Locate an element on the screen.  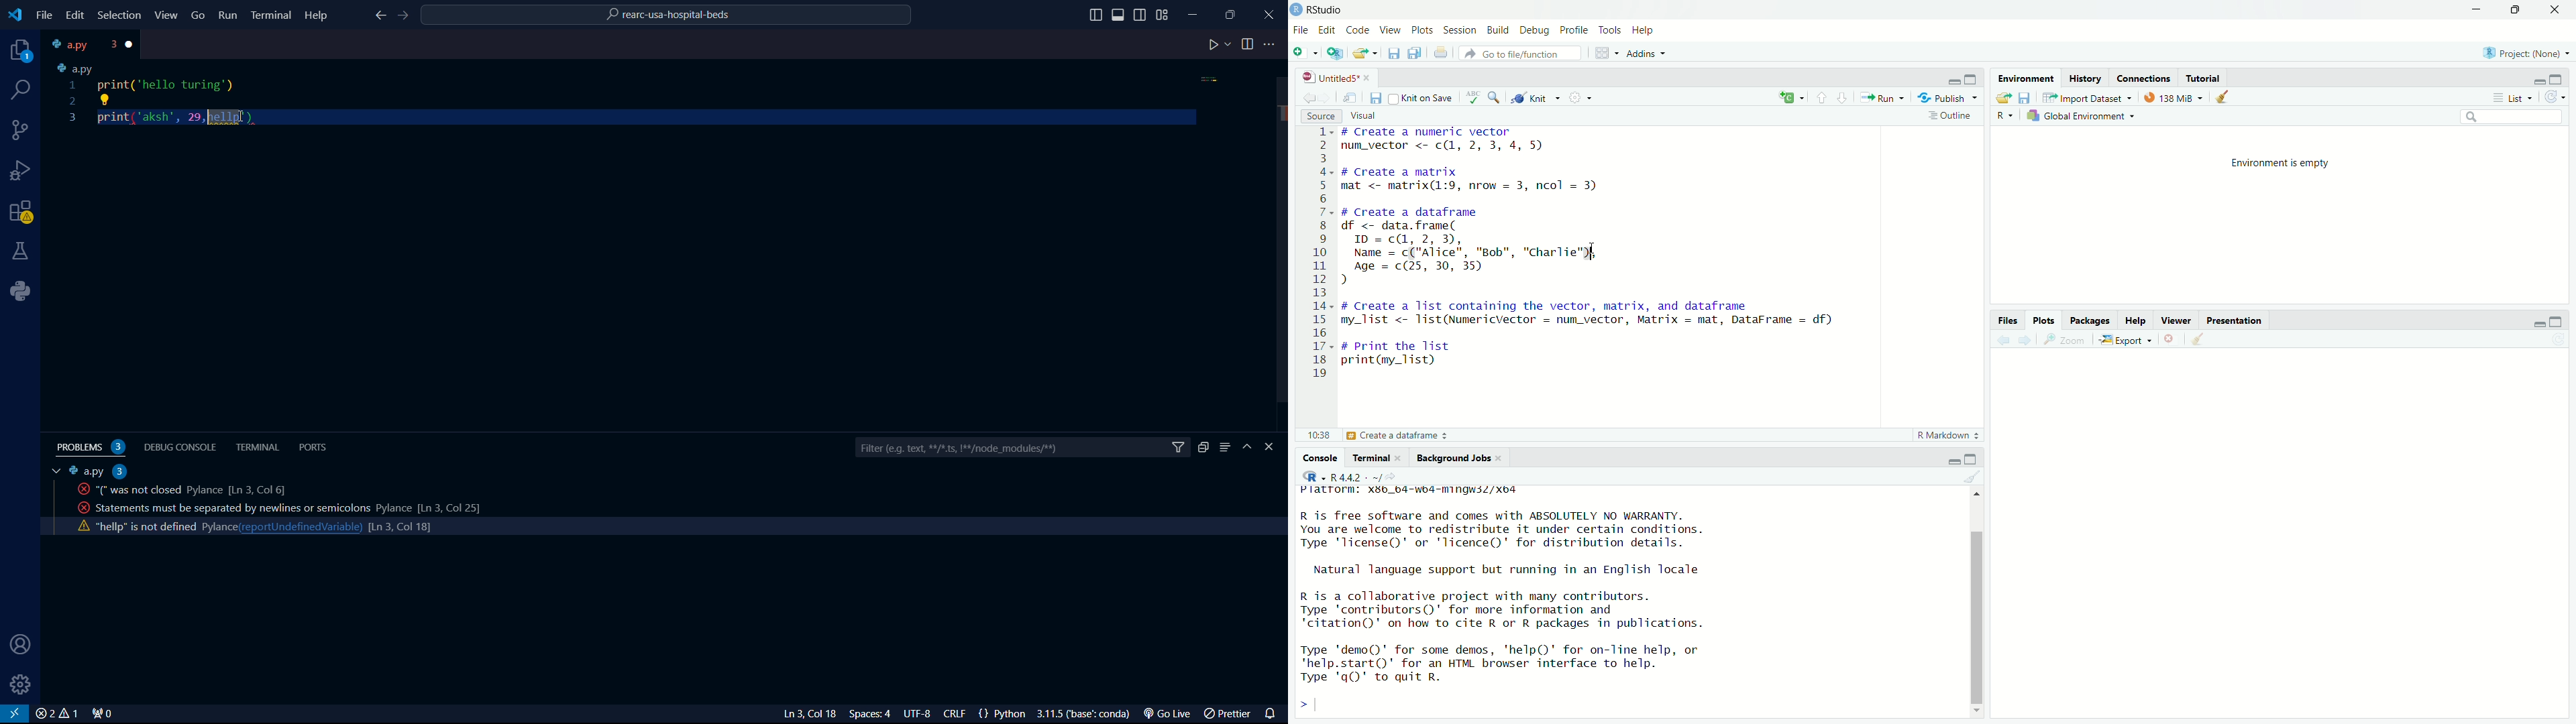
minimise is located at coordinates (1952, 459).